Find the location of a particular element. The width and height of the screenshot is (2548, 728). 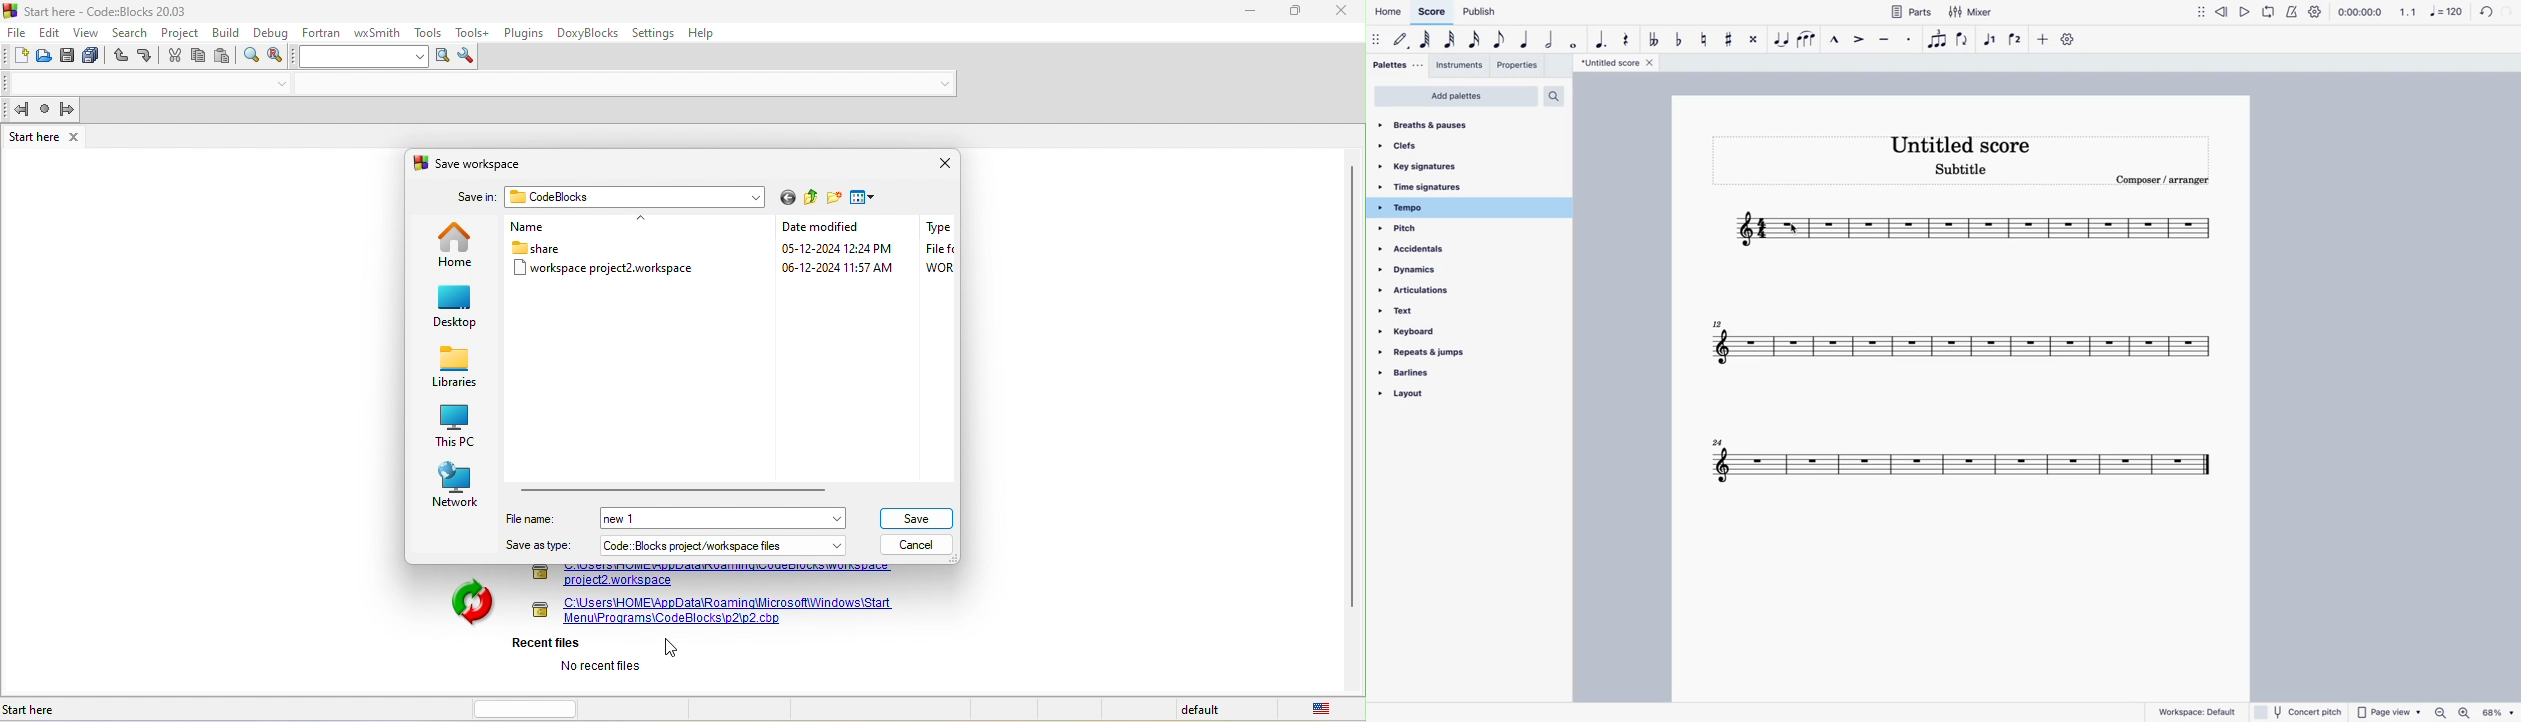

home is located at coordinates (456, 244).